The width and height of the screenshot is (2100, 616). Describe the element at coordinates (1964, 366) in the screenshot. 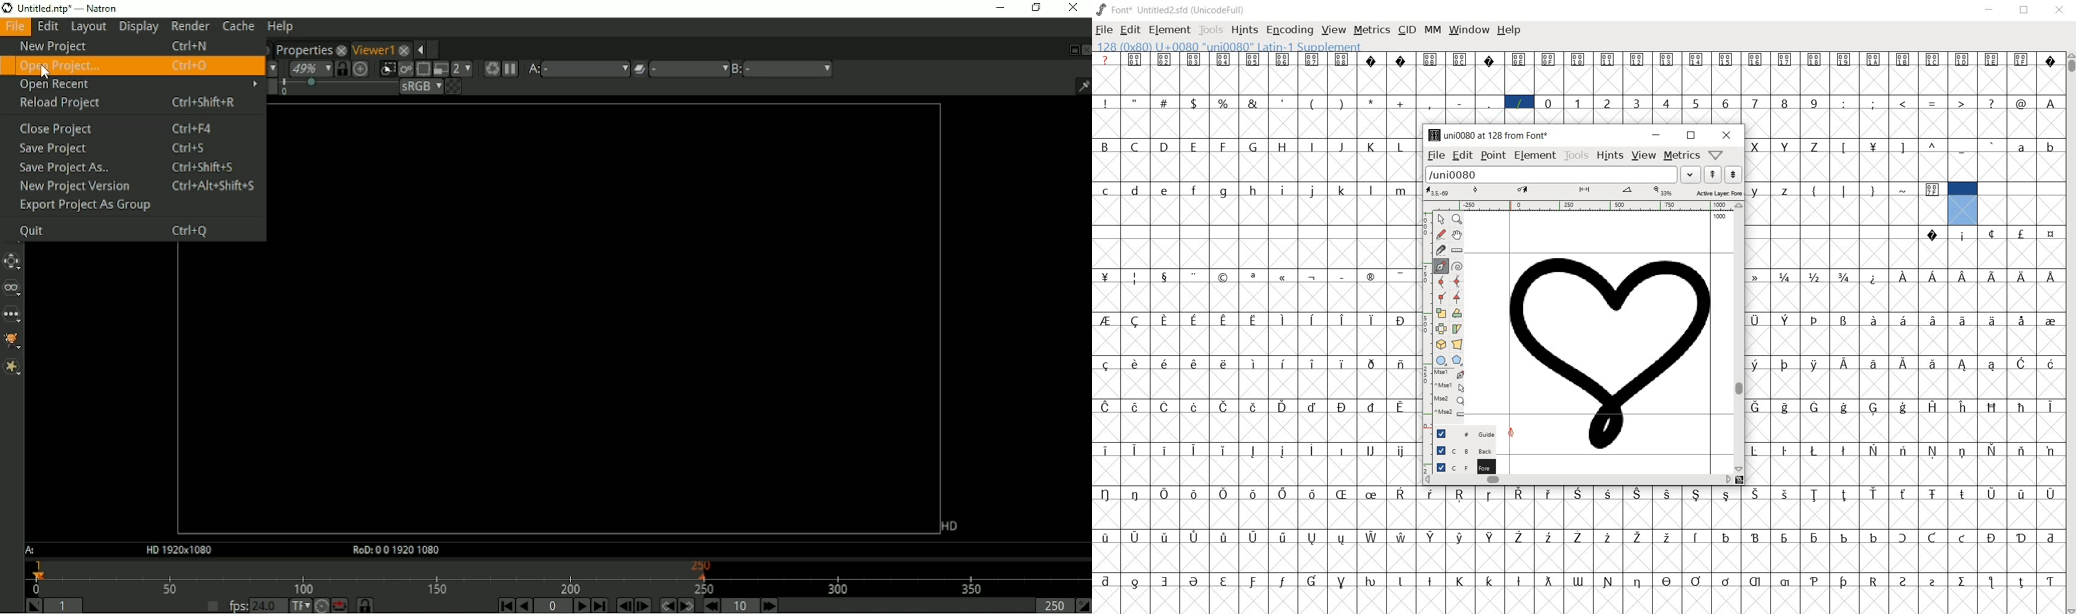

I see `glyph` at that location.